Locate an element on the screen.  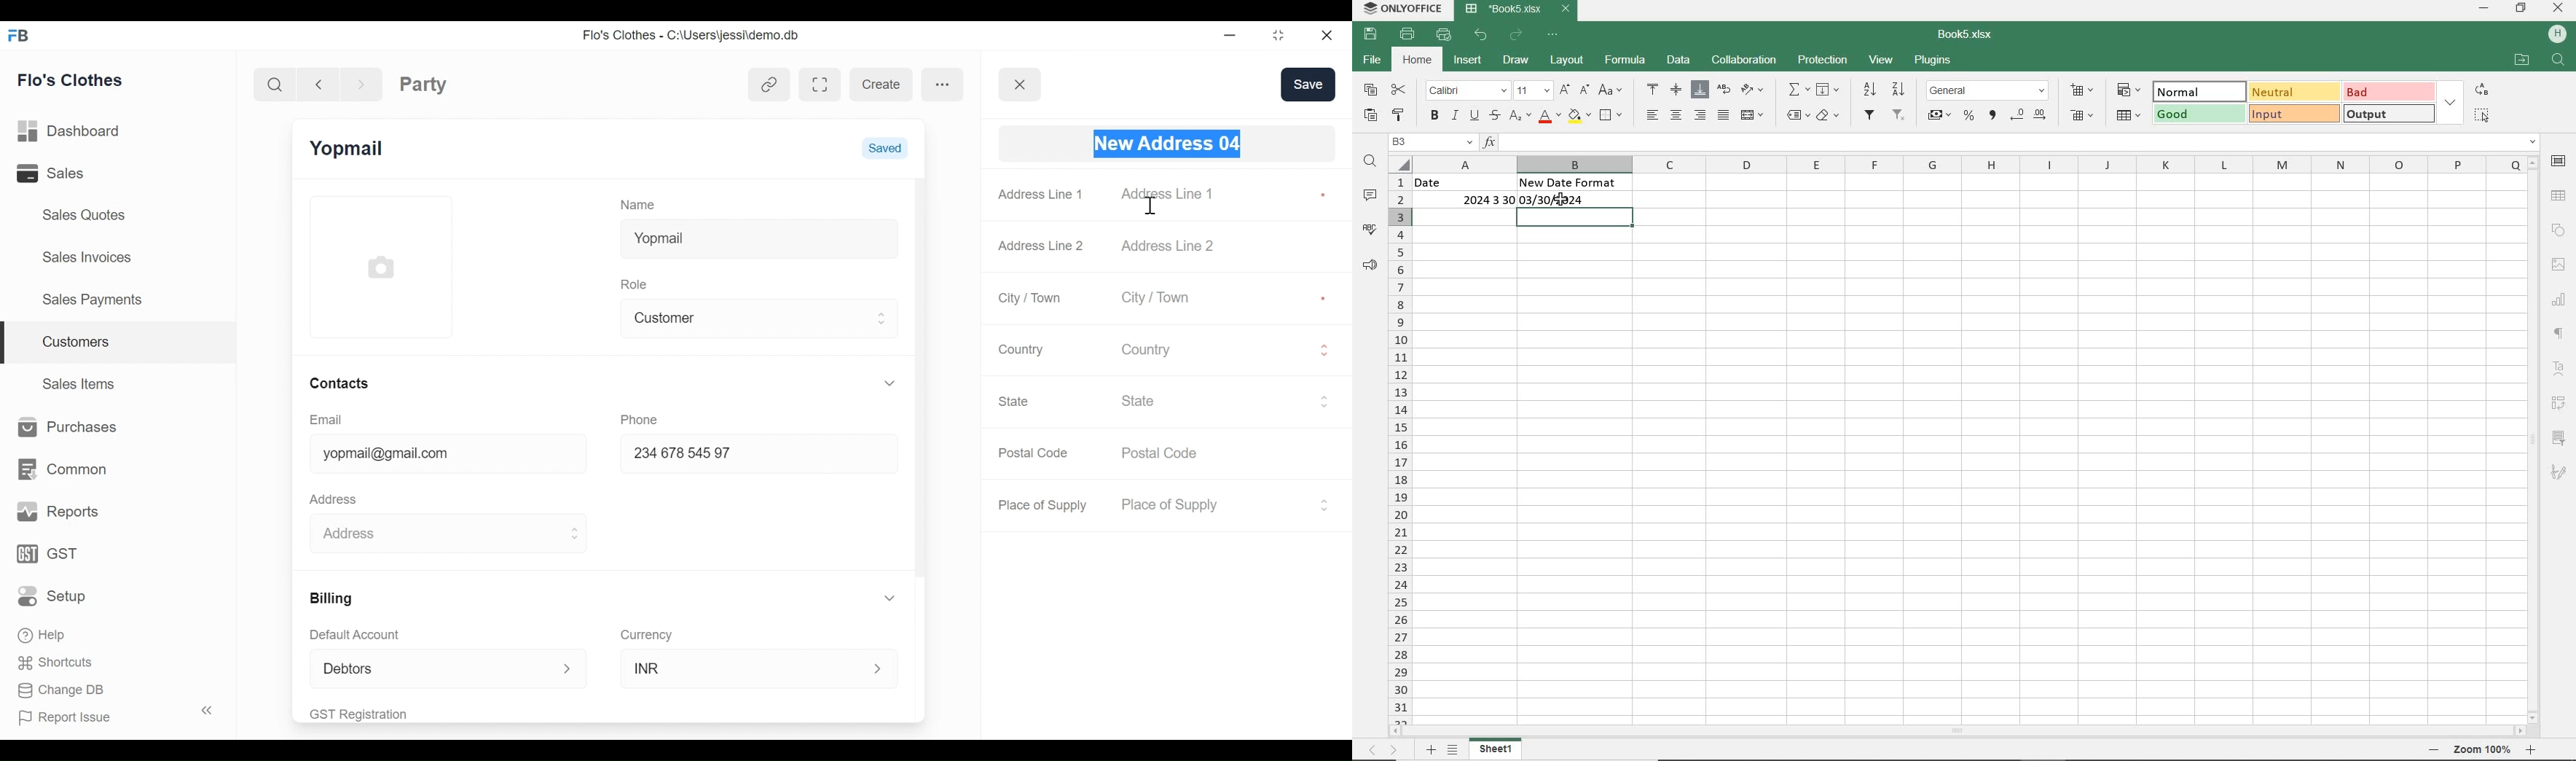
BAD is located at coordinates (2389, 91).